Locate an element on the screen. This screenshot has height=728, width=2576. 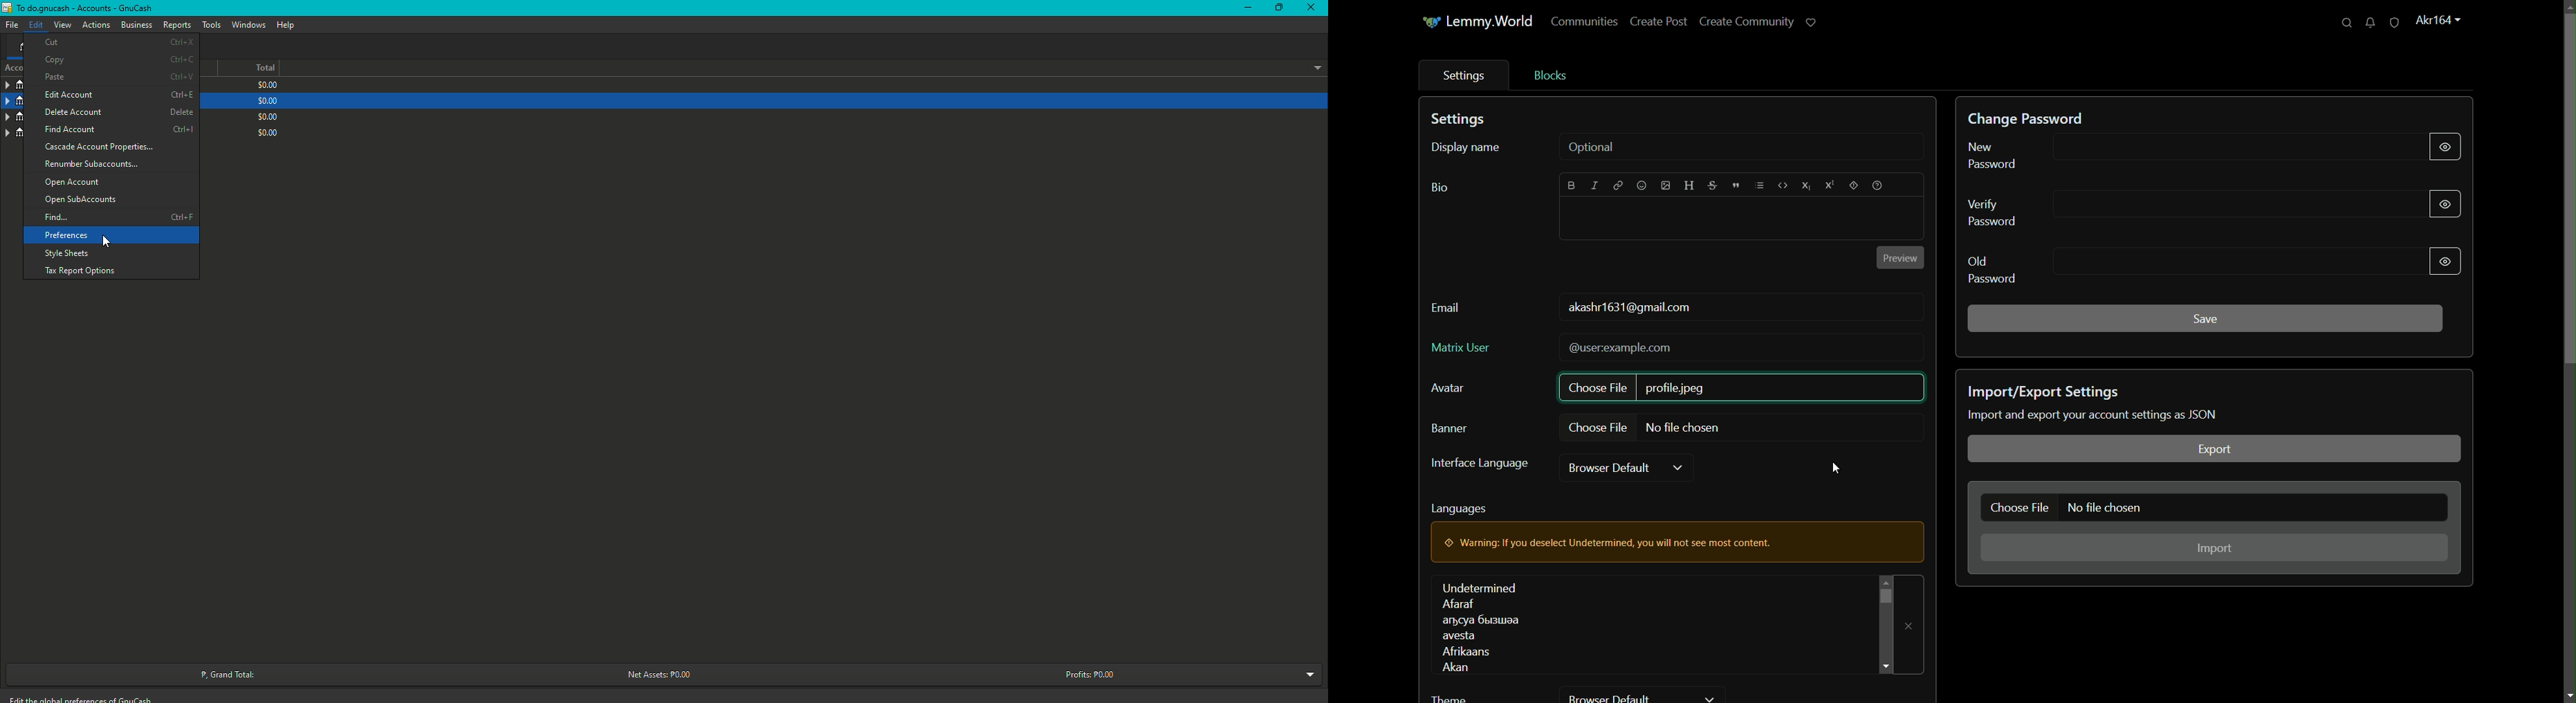
Cut is located at coordinates (119, 44).